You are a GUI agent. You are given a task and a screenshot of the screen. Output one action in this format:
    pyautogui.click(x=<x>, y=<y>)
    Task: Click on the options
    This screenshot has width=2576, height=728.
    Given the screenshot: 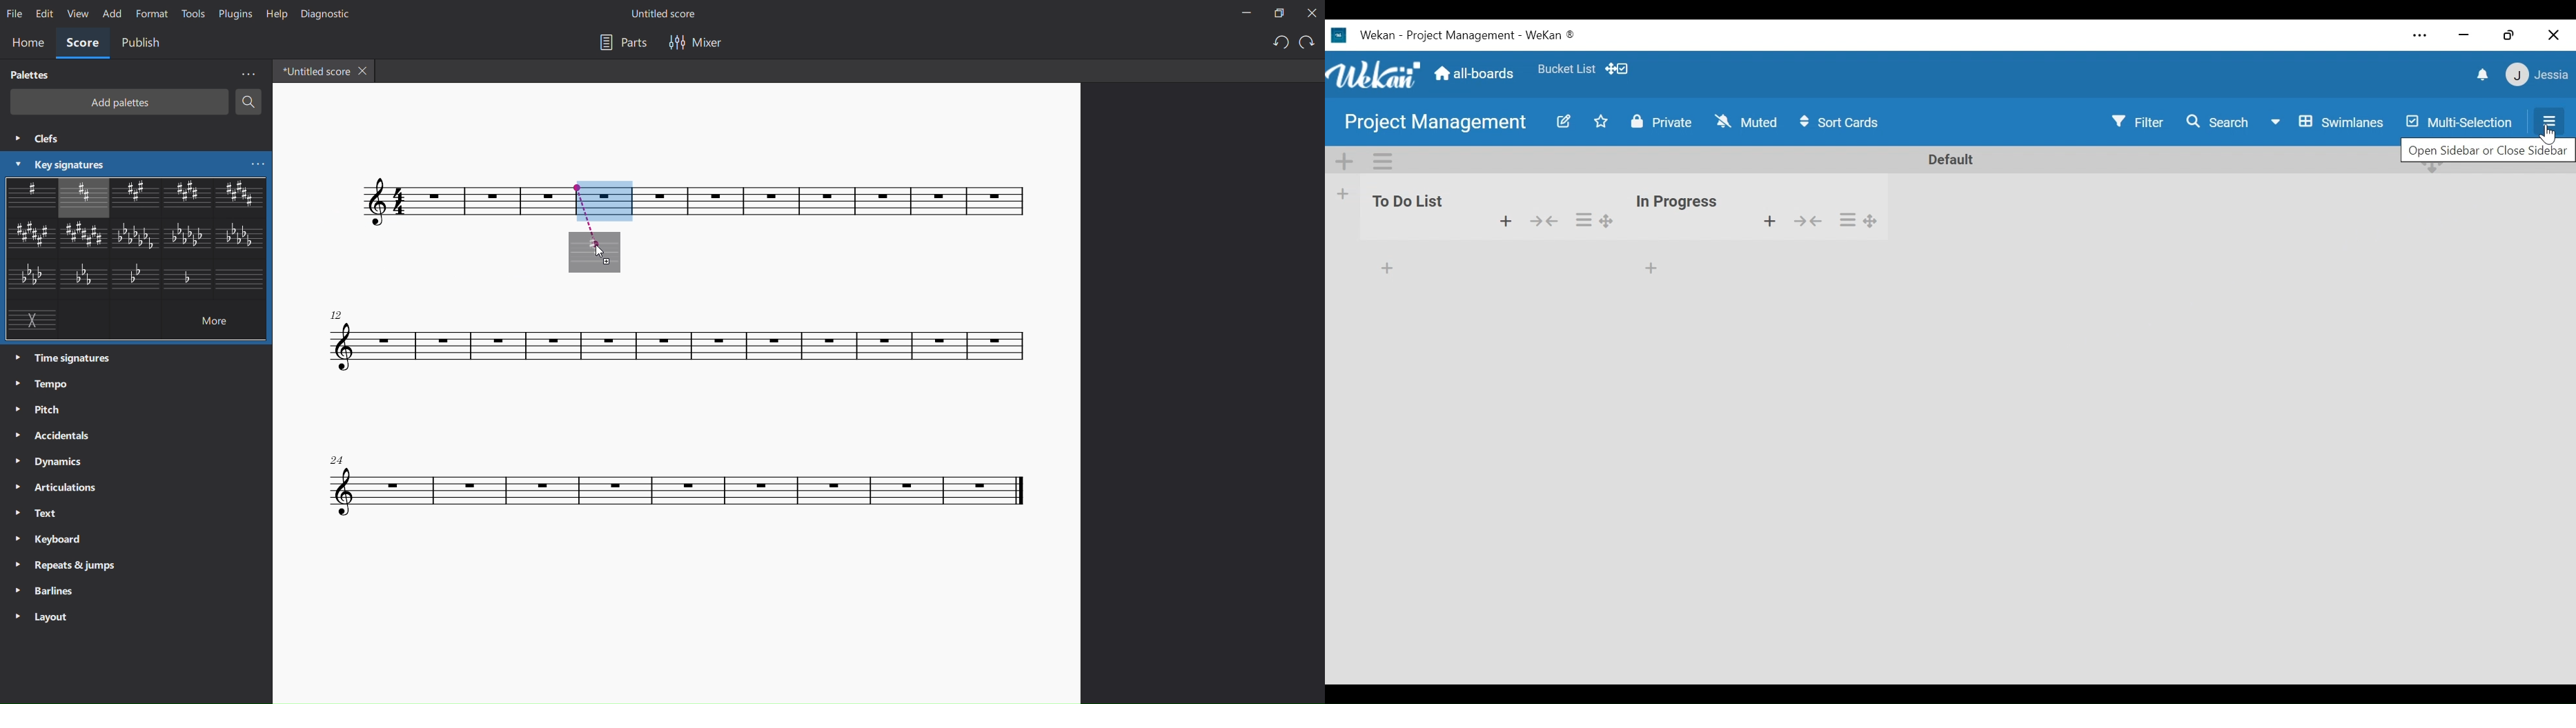 What is the action you would take?
    pyautogui.click(x=1863, y=219)
    